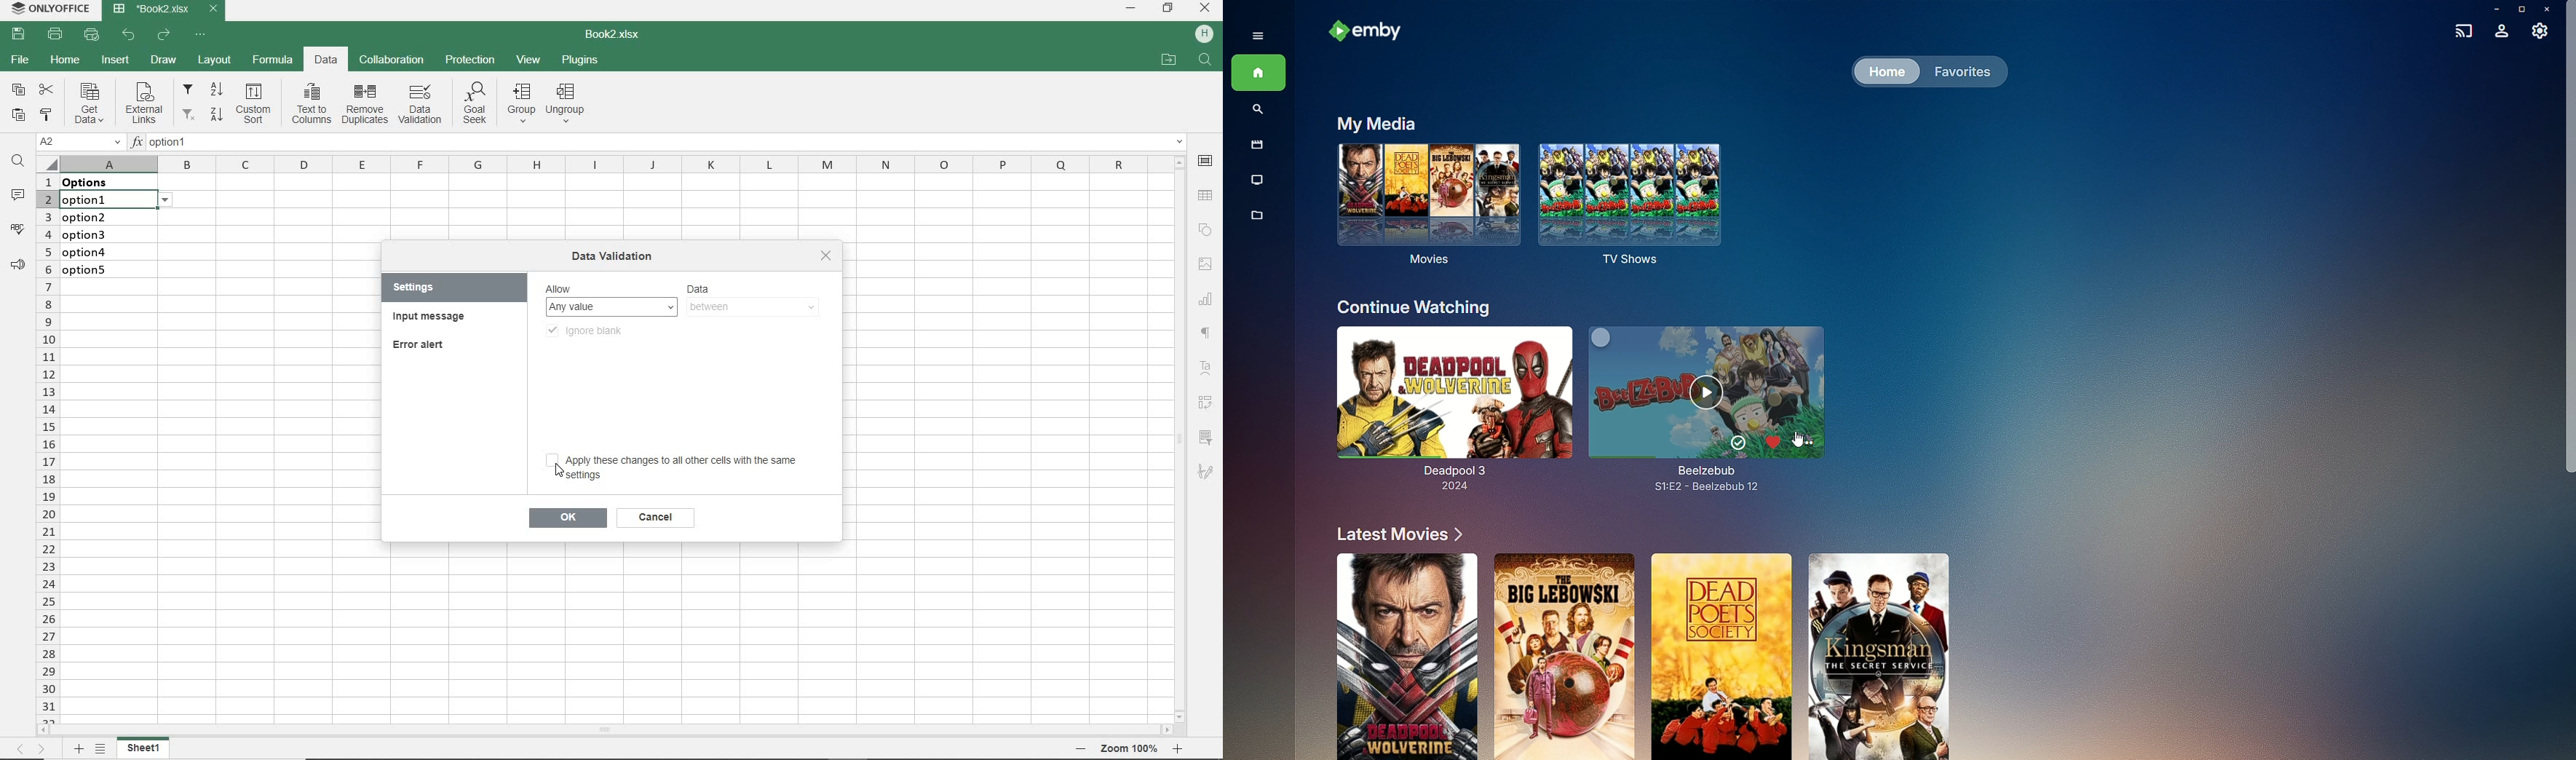 The height and width of the screenshot is (784, 2576). What do you see at coordinates (617, 255) in the screenshot?
I see `DATA VALIDATION` at bounding box center [617, 255].